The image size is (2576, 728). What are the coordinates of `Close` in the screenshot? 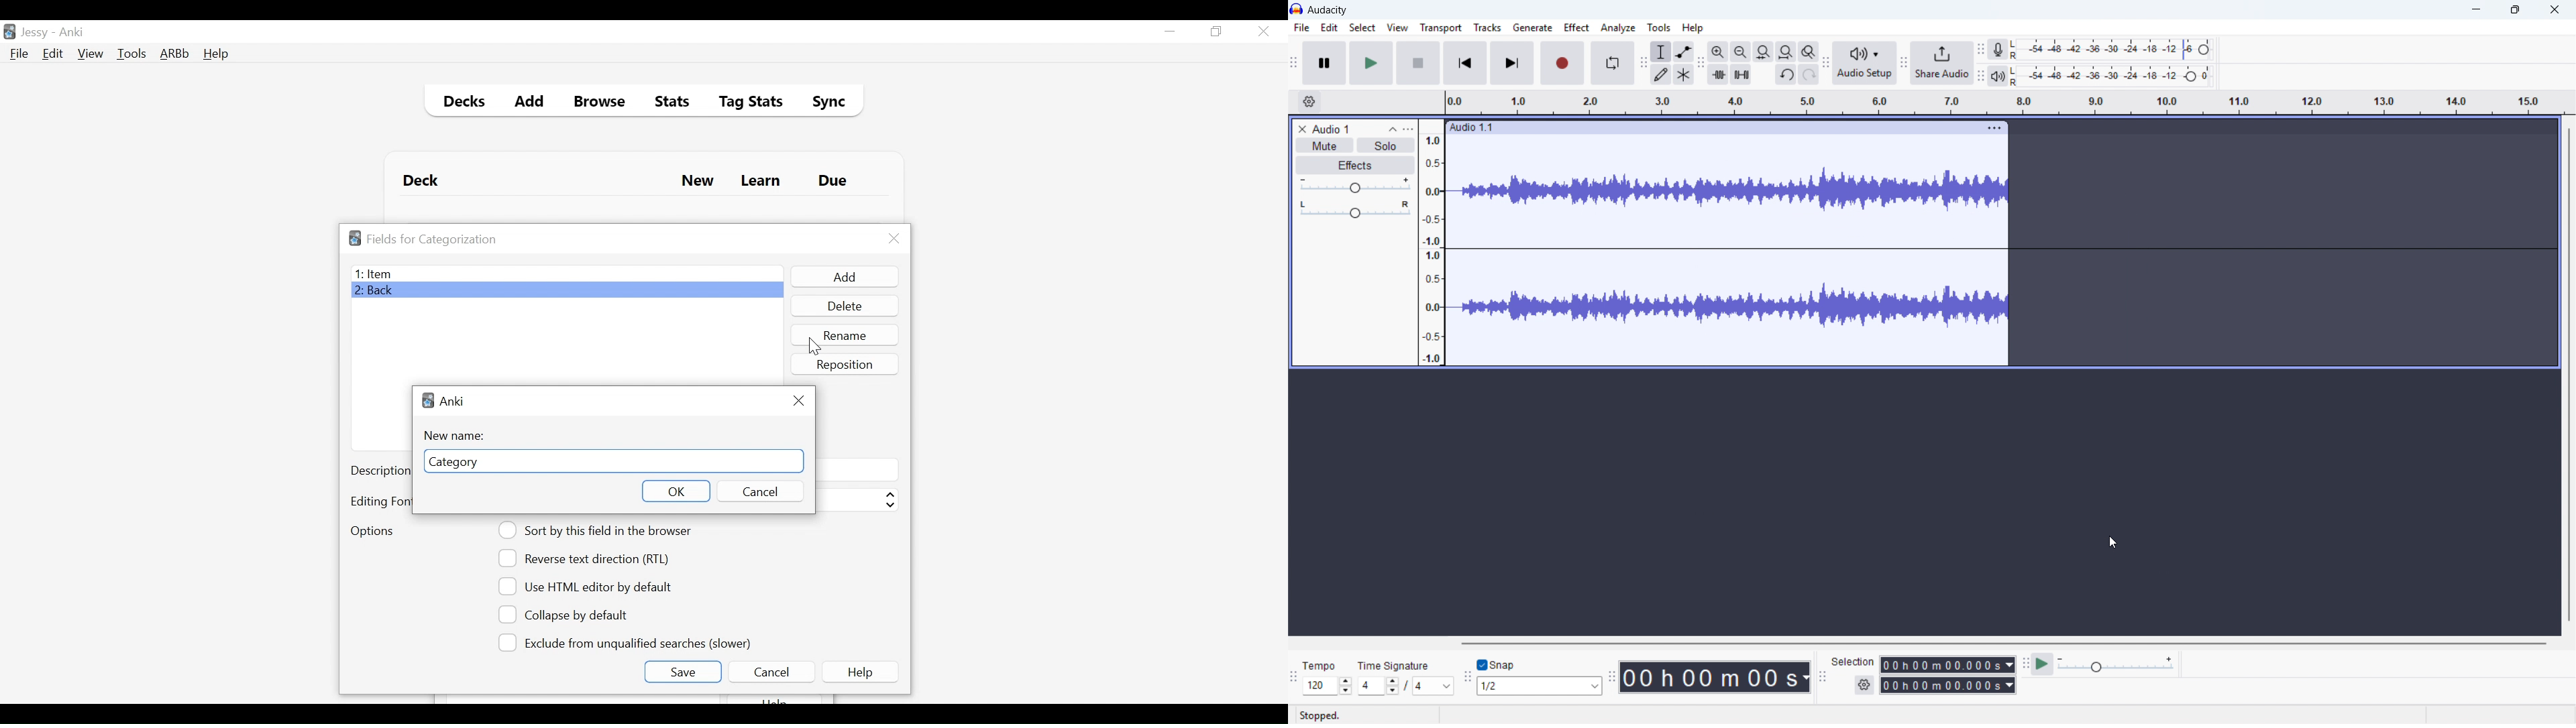 It's located at (798, 400).